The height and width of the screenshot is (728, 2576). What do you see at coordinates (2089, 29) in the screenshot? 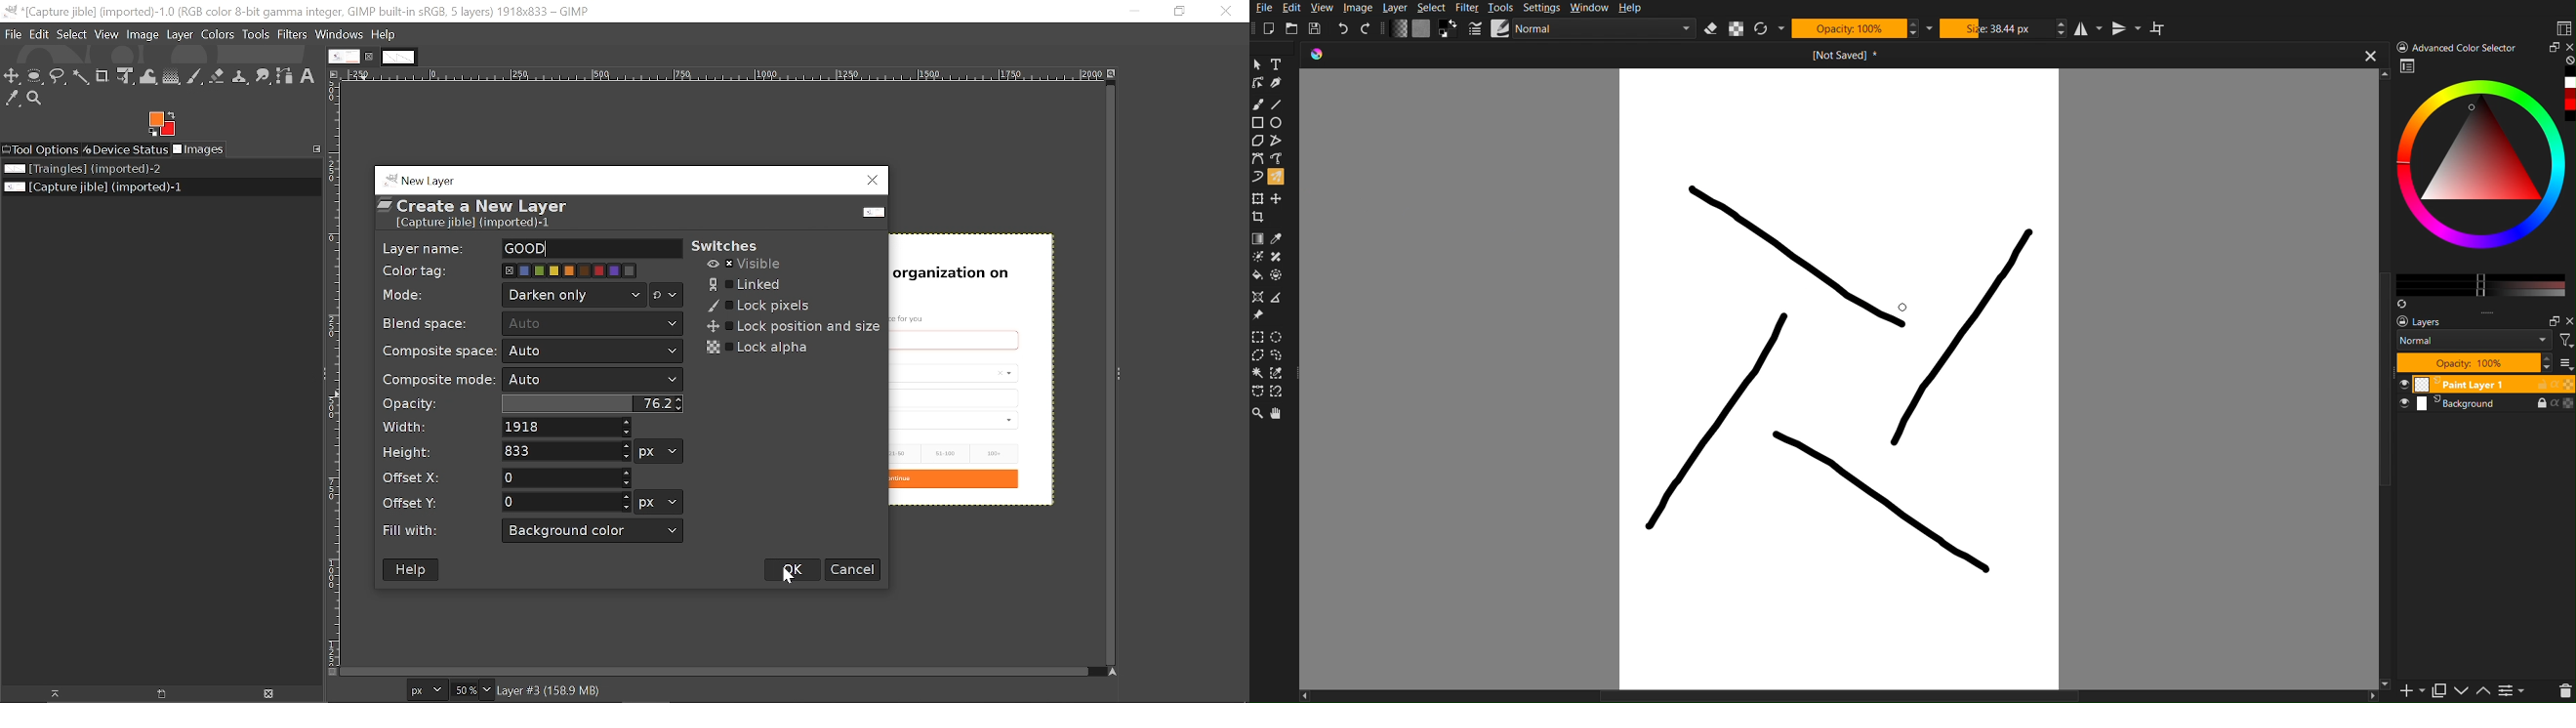
I see `Horizontal Mirror` at bounding box center [2089, 29].